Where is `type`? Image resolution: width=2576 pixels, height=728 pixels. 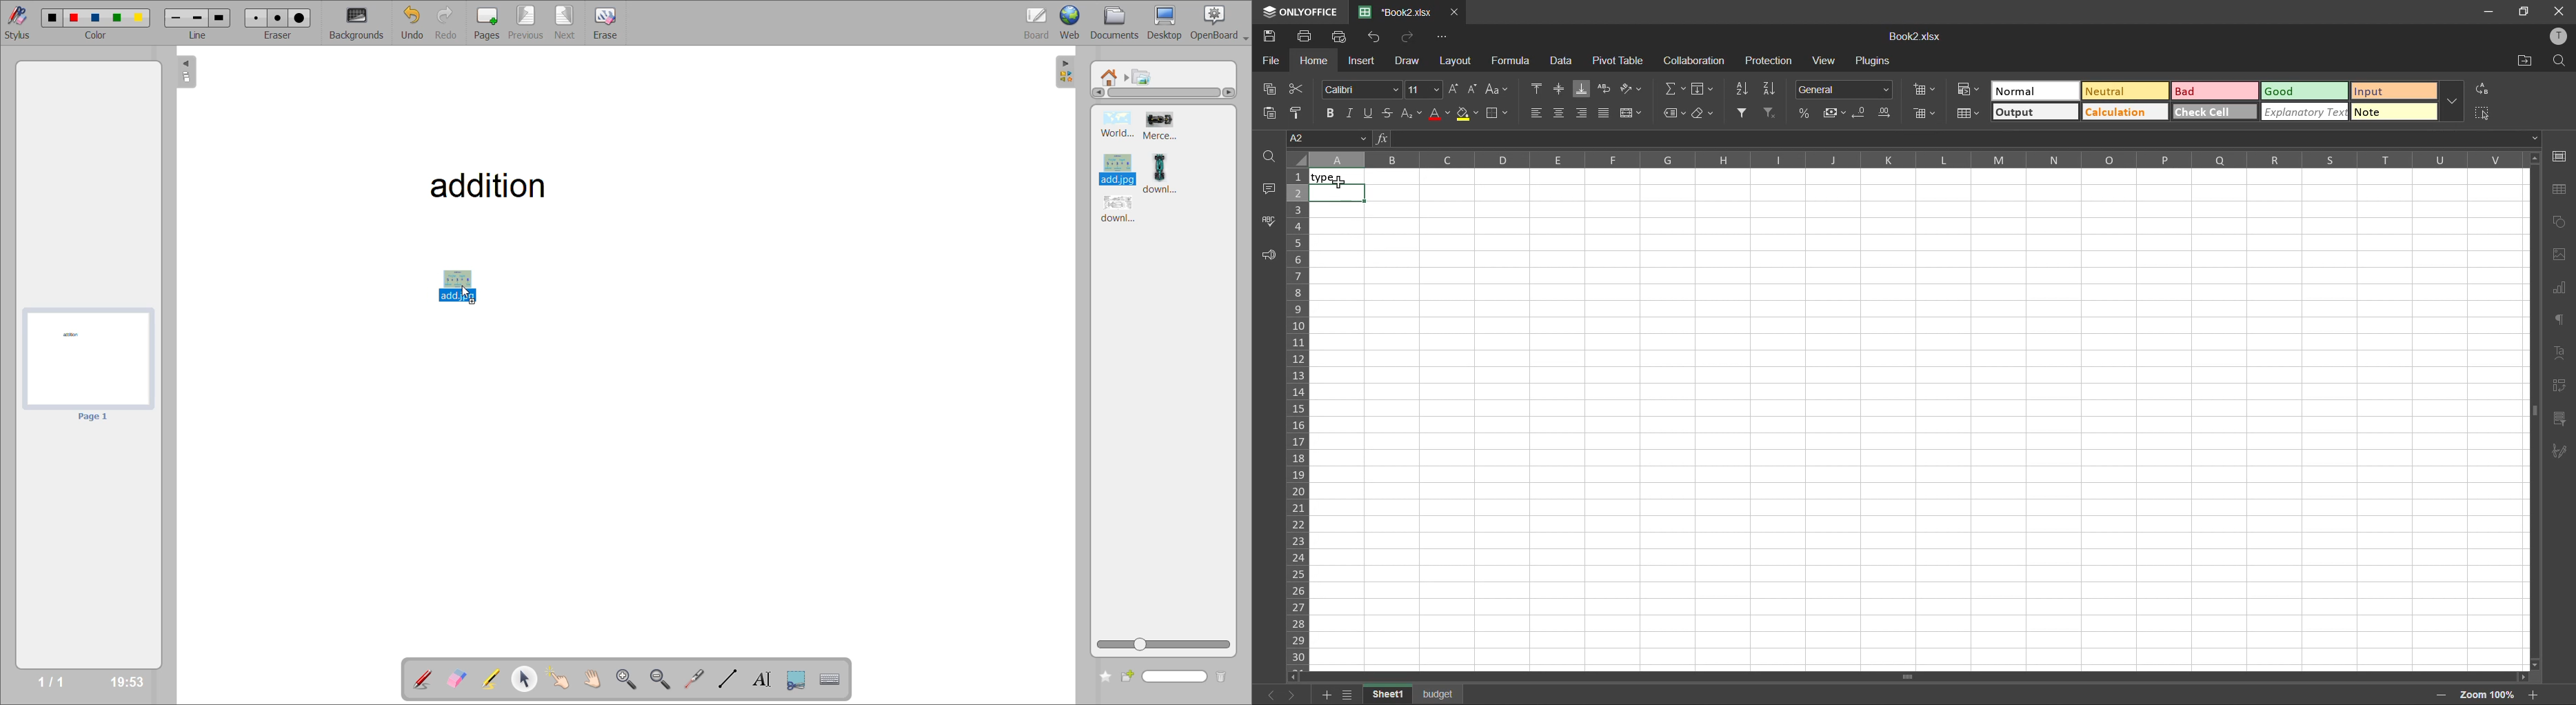
type is located at coordinates (1342, 178).